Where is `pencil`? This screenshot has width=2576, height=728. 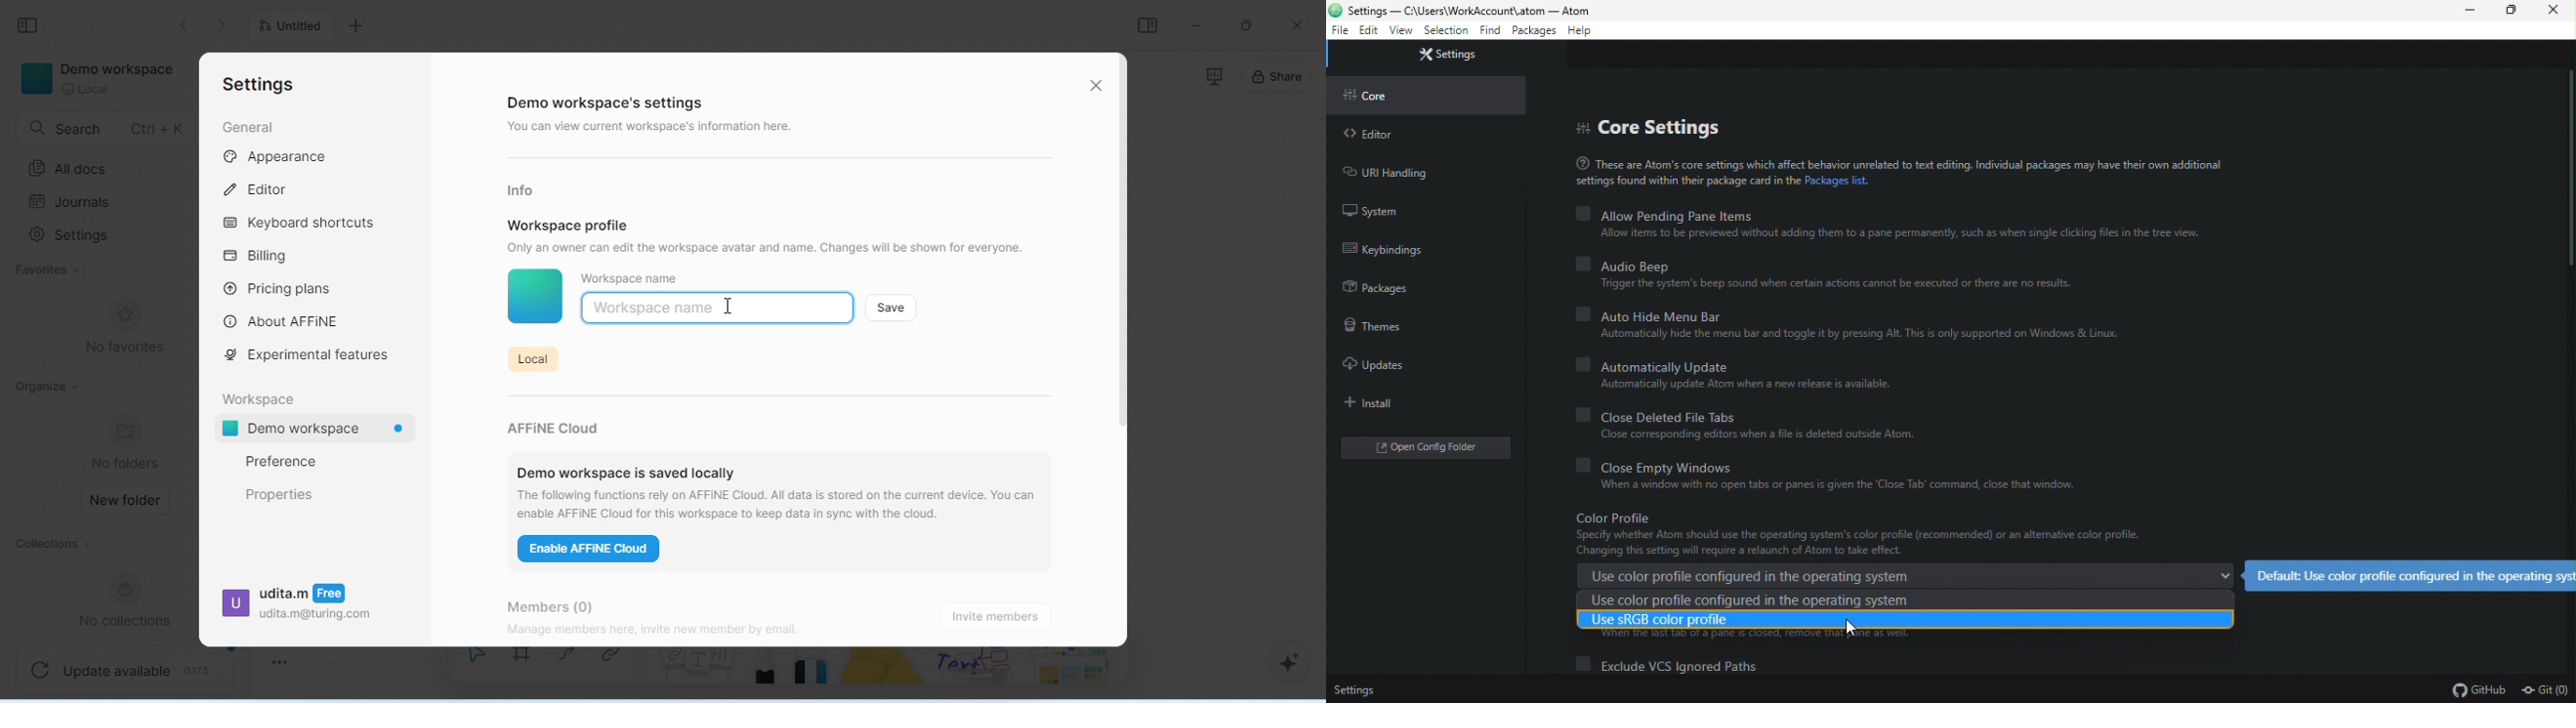 pencil is located at coordinates (767, 673).